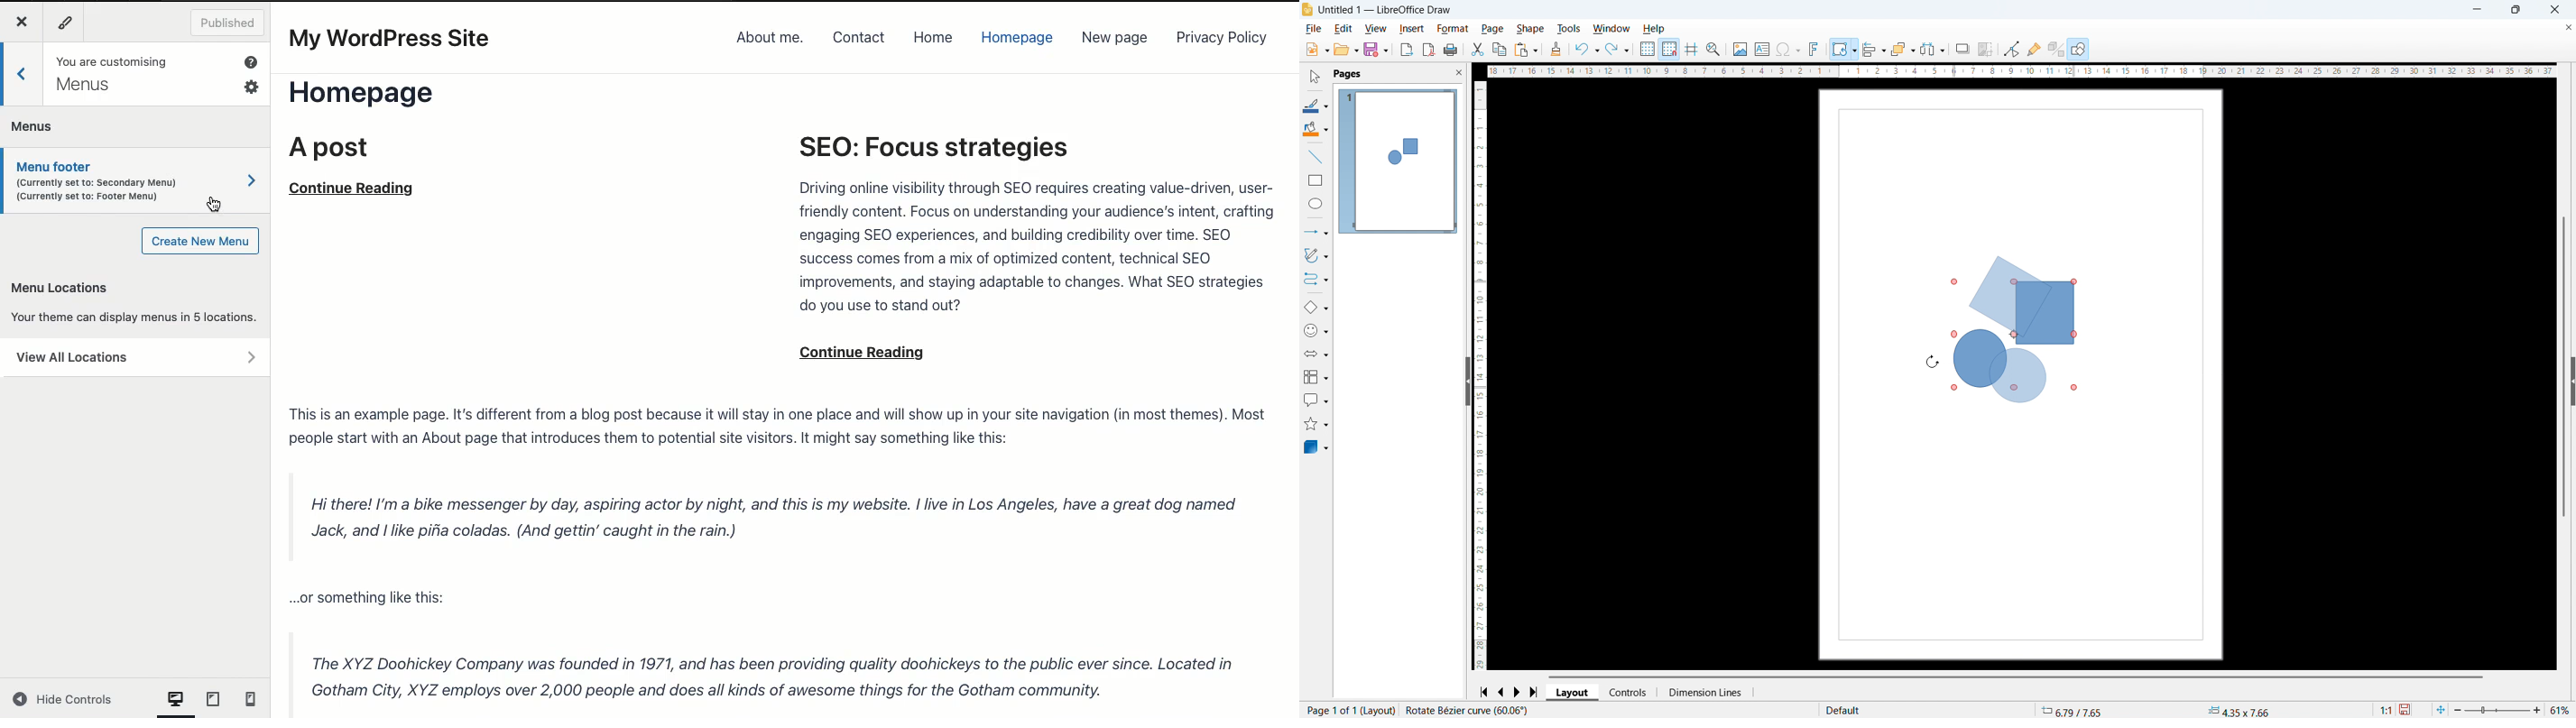 The height and width of the screenshot is (728, 2576). What do you see at coordinates (781, 553) in the screenshot?
I see `Post content` at bounding box center [781, 553].